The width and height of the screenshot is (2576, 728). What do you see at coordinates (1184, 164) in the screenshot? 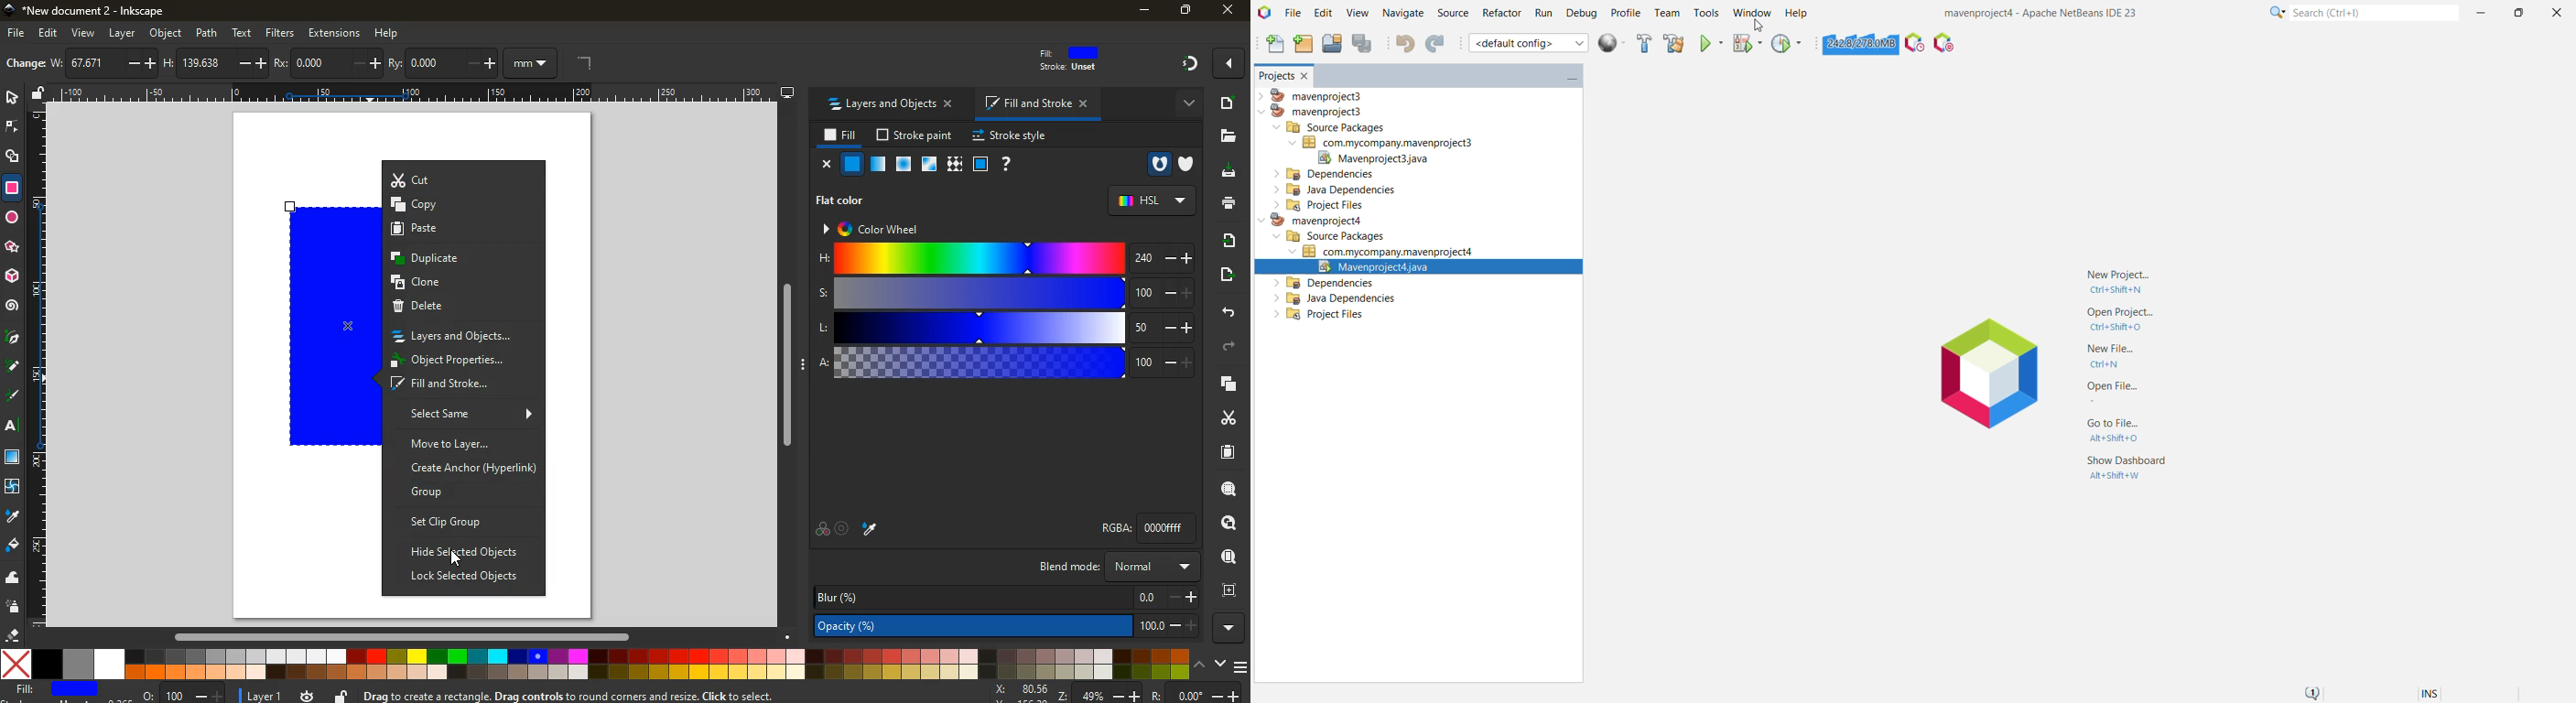
I see `shield` at bounding box center [1184, 164].